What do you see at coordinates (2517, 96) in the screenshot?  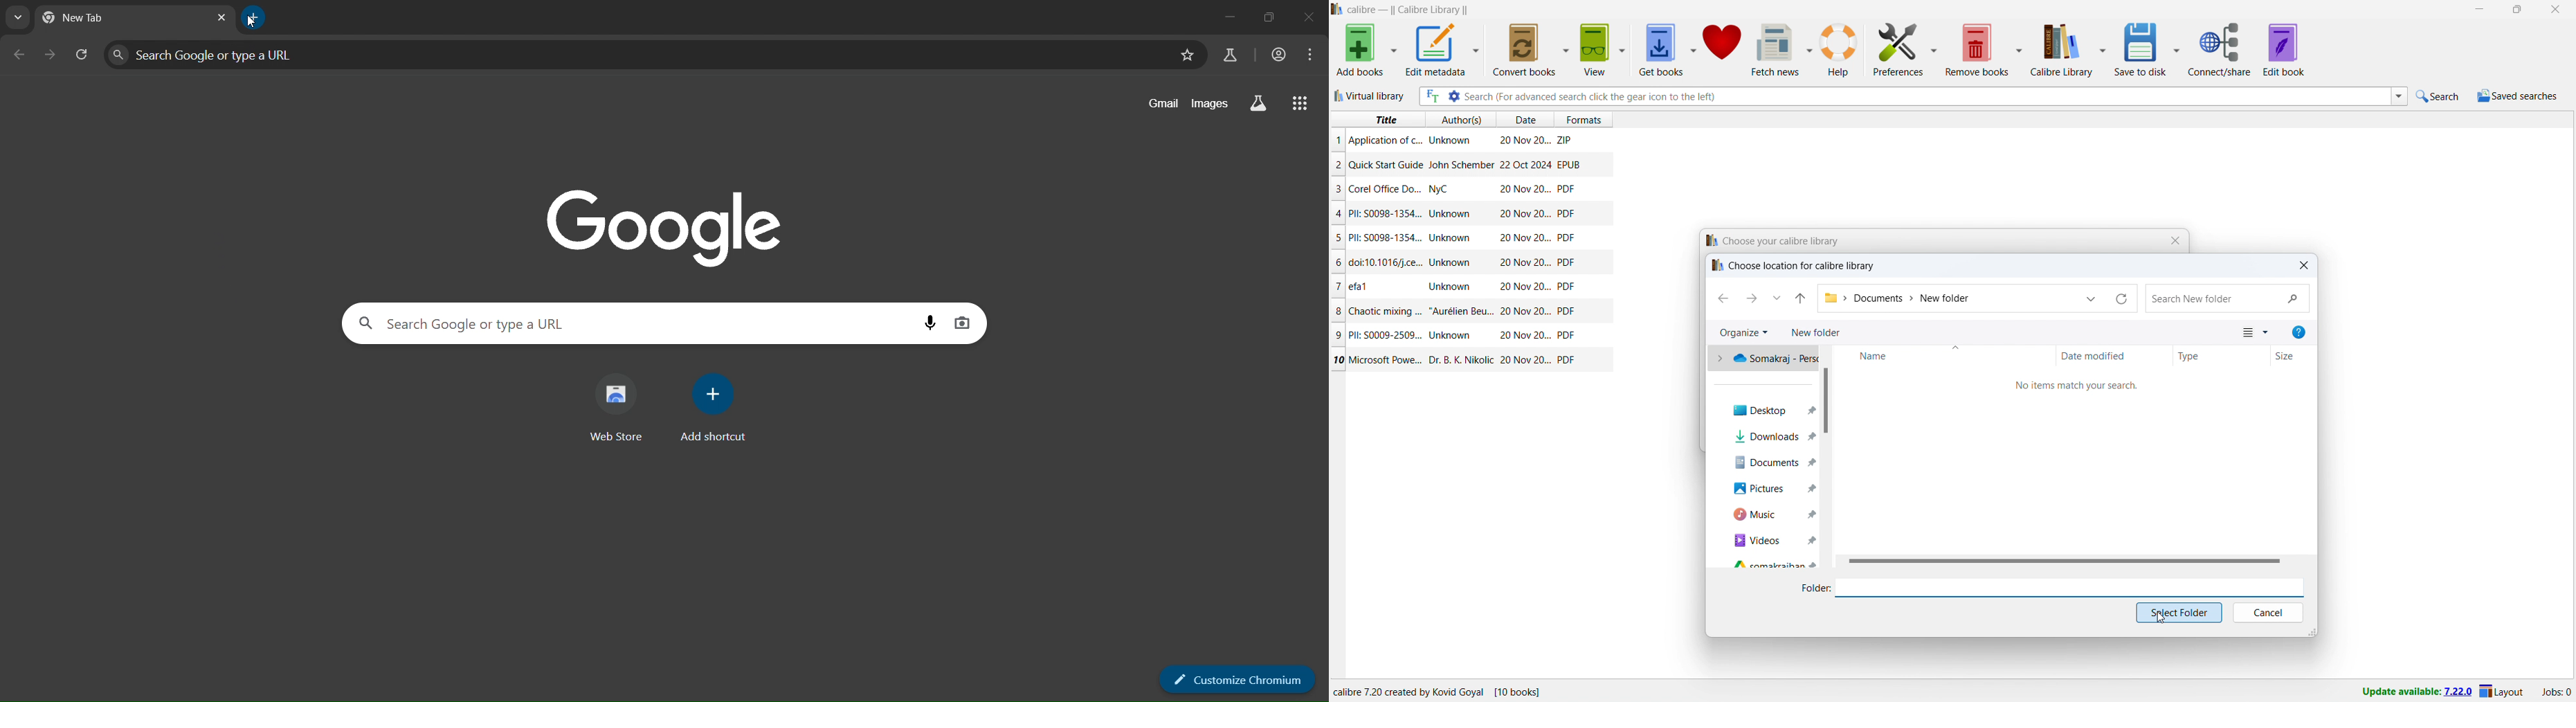 I see `saved searches menu` at bounding box center [2517, 96].